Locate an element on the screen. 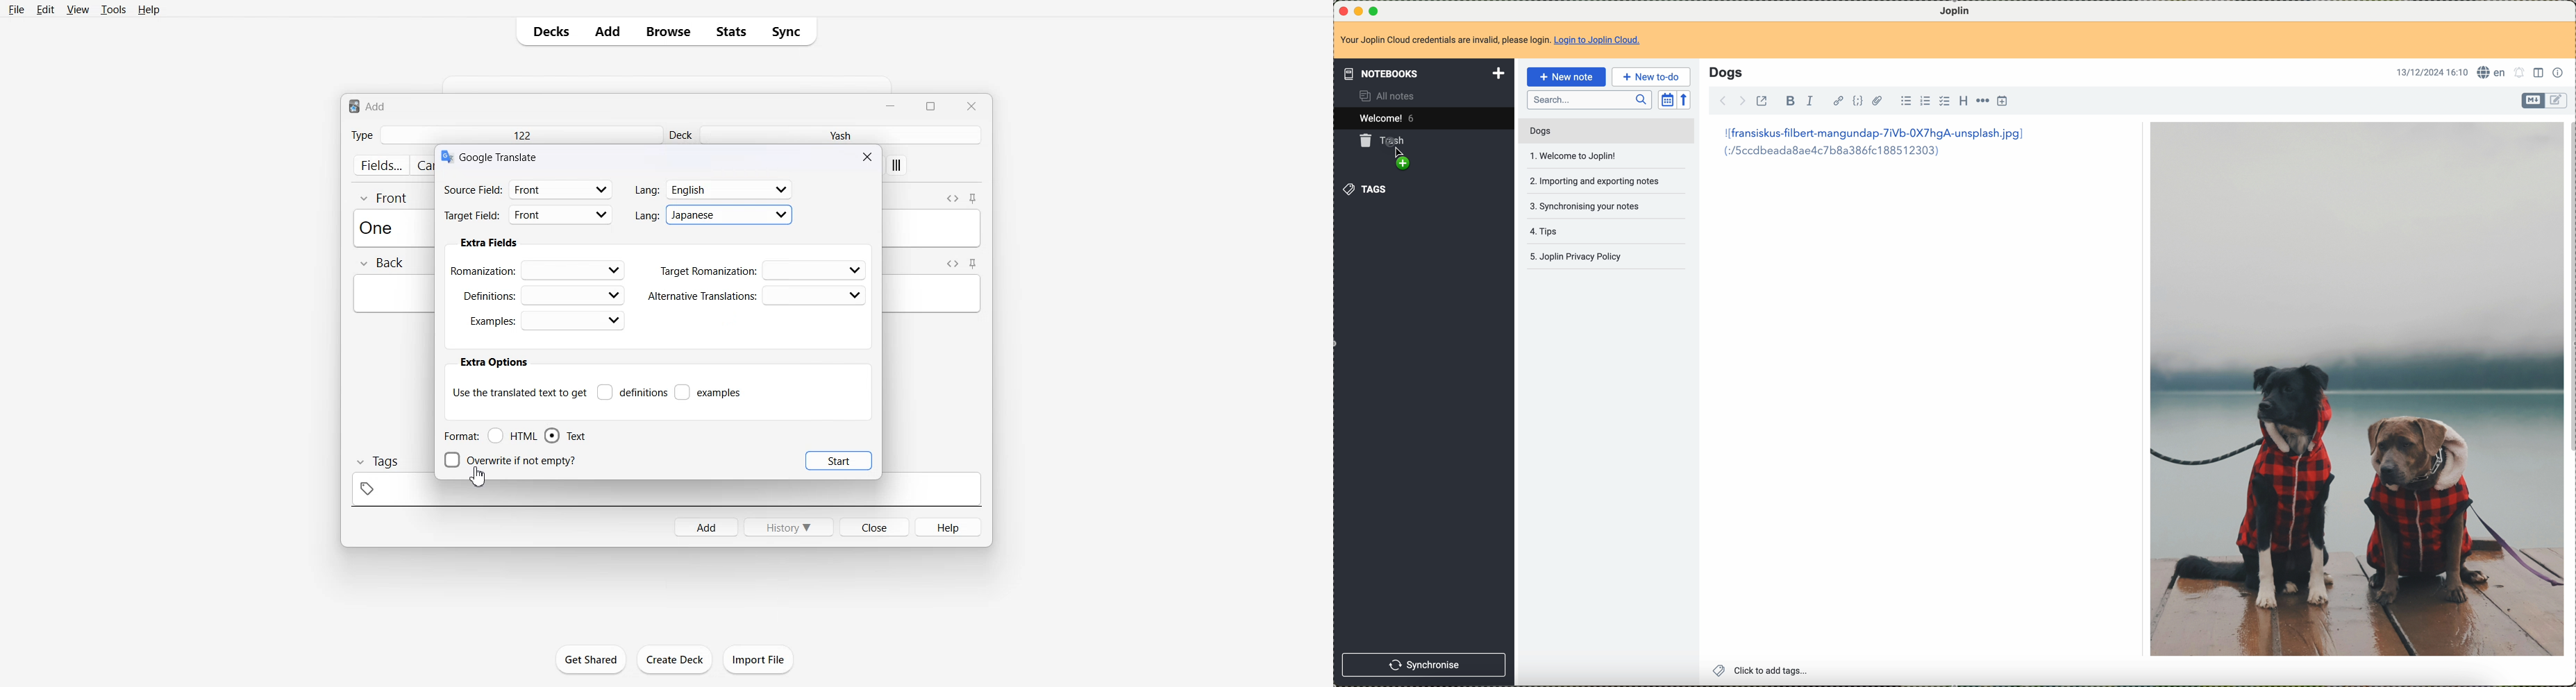  Close is located at coordinates (873, 526).